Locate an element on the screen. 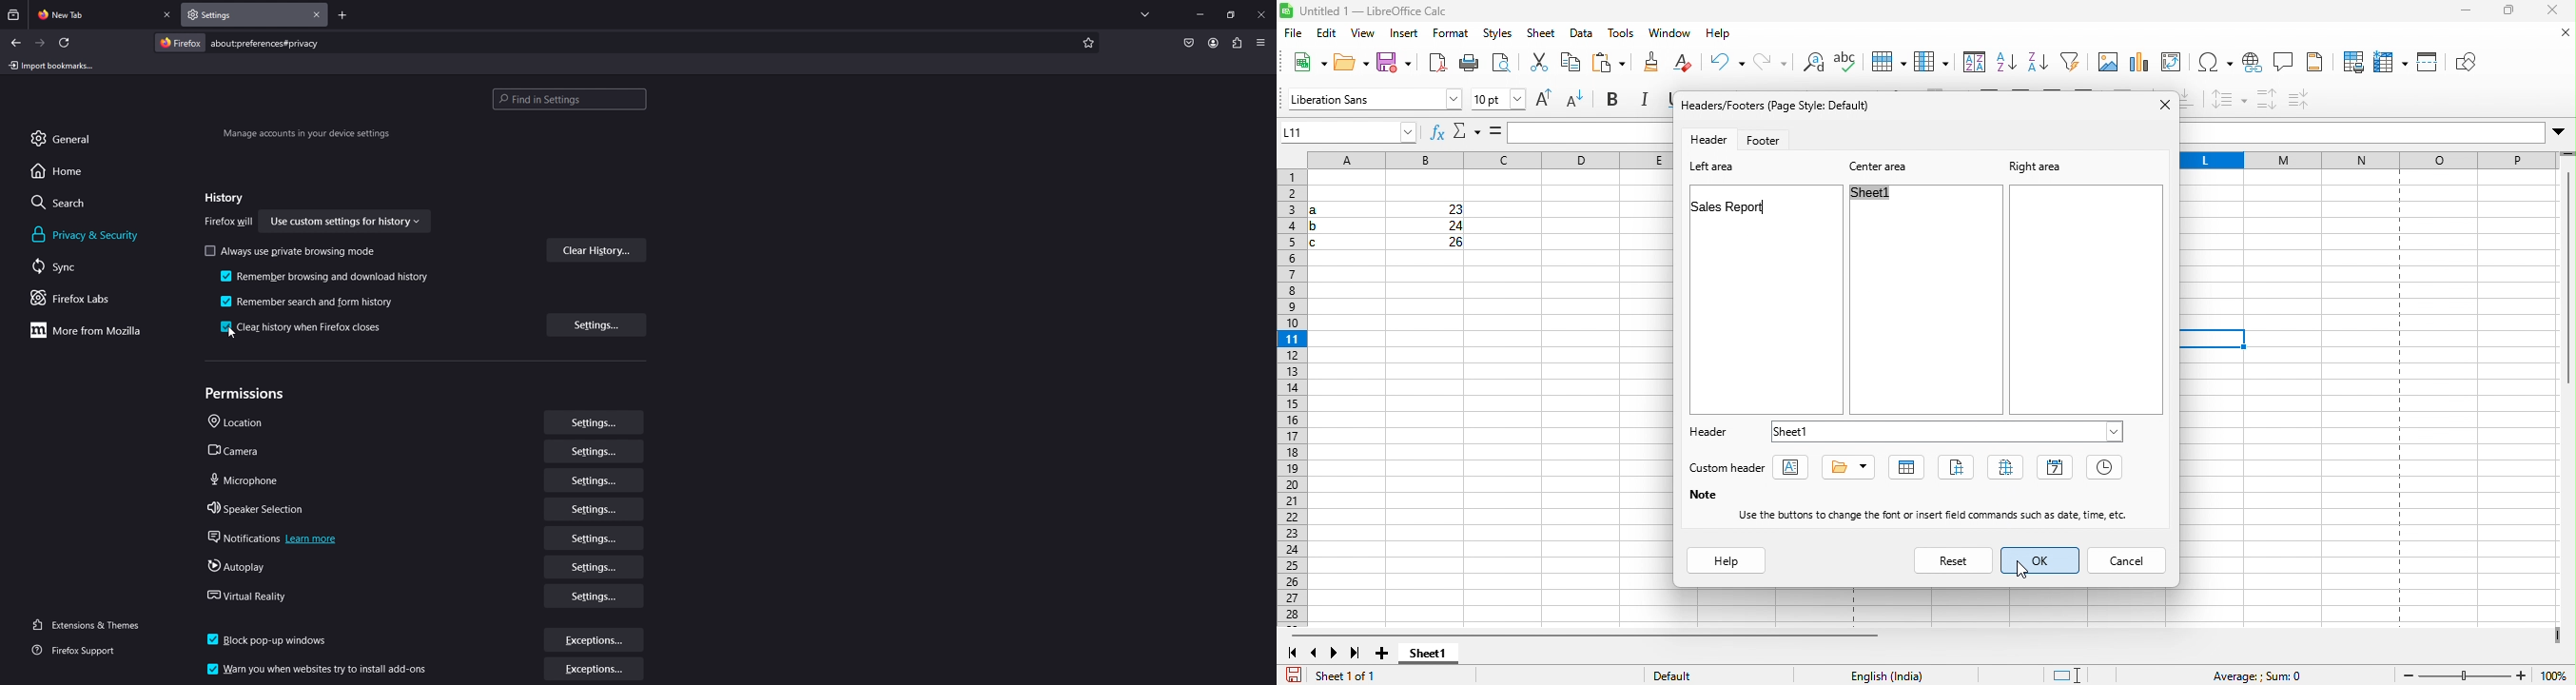 The height and width of the screenshot is (700, 2576). bold is located at coordinates (1618, 100).